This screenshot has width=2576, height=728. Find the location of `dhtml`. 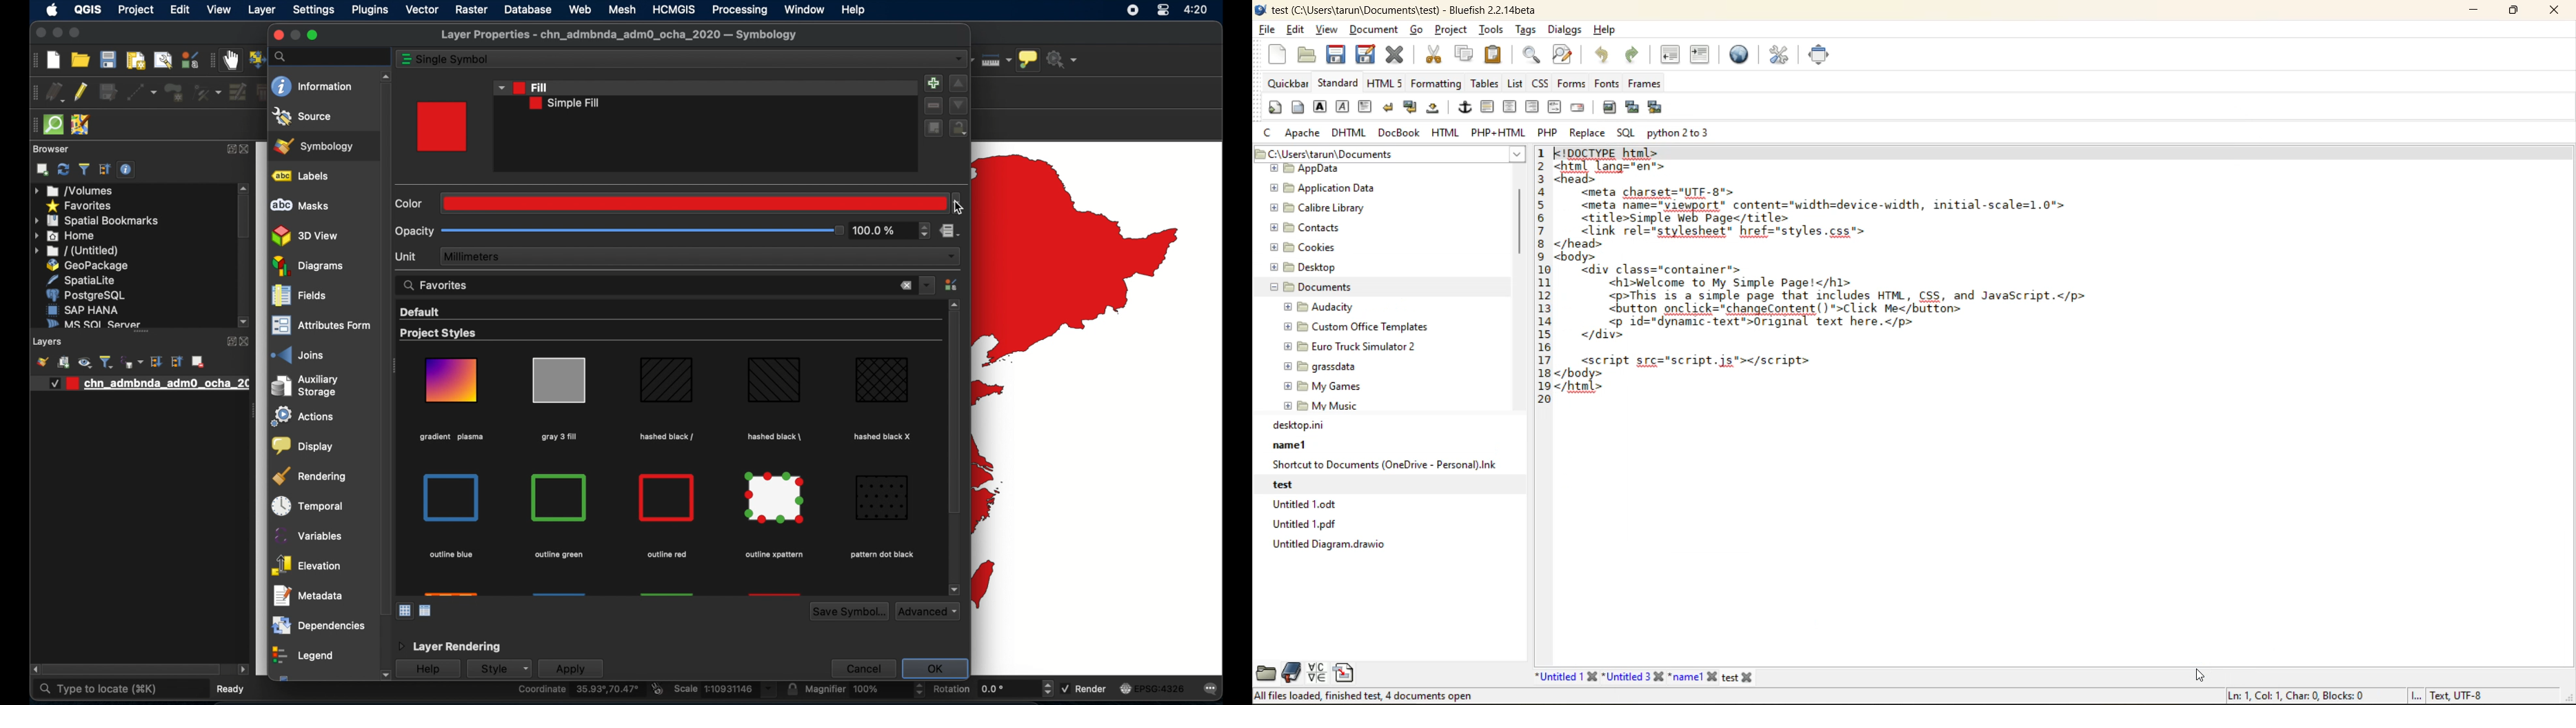

dhtml is located at coordinates (1349, 134).